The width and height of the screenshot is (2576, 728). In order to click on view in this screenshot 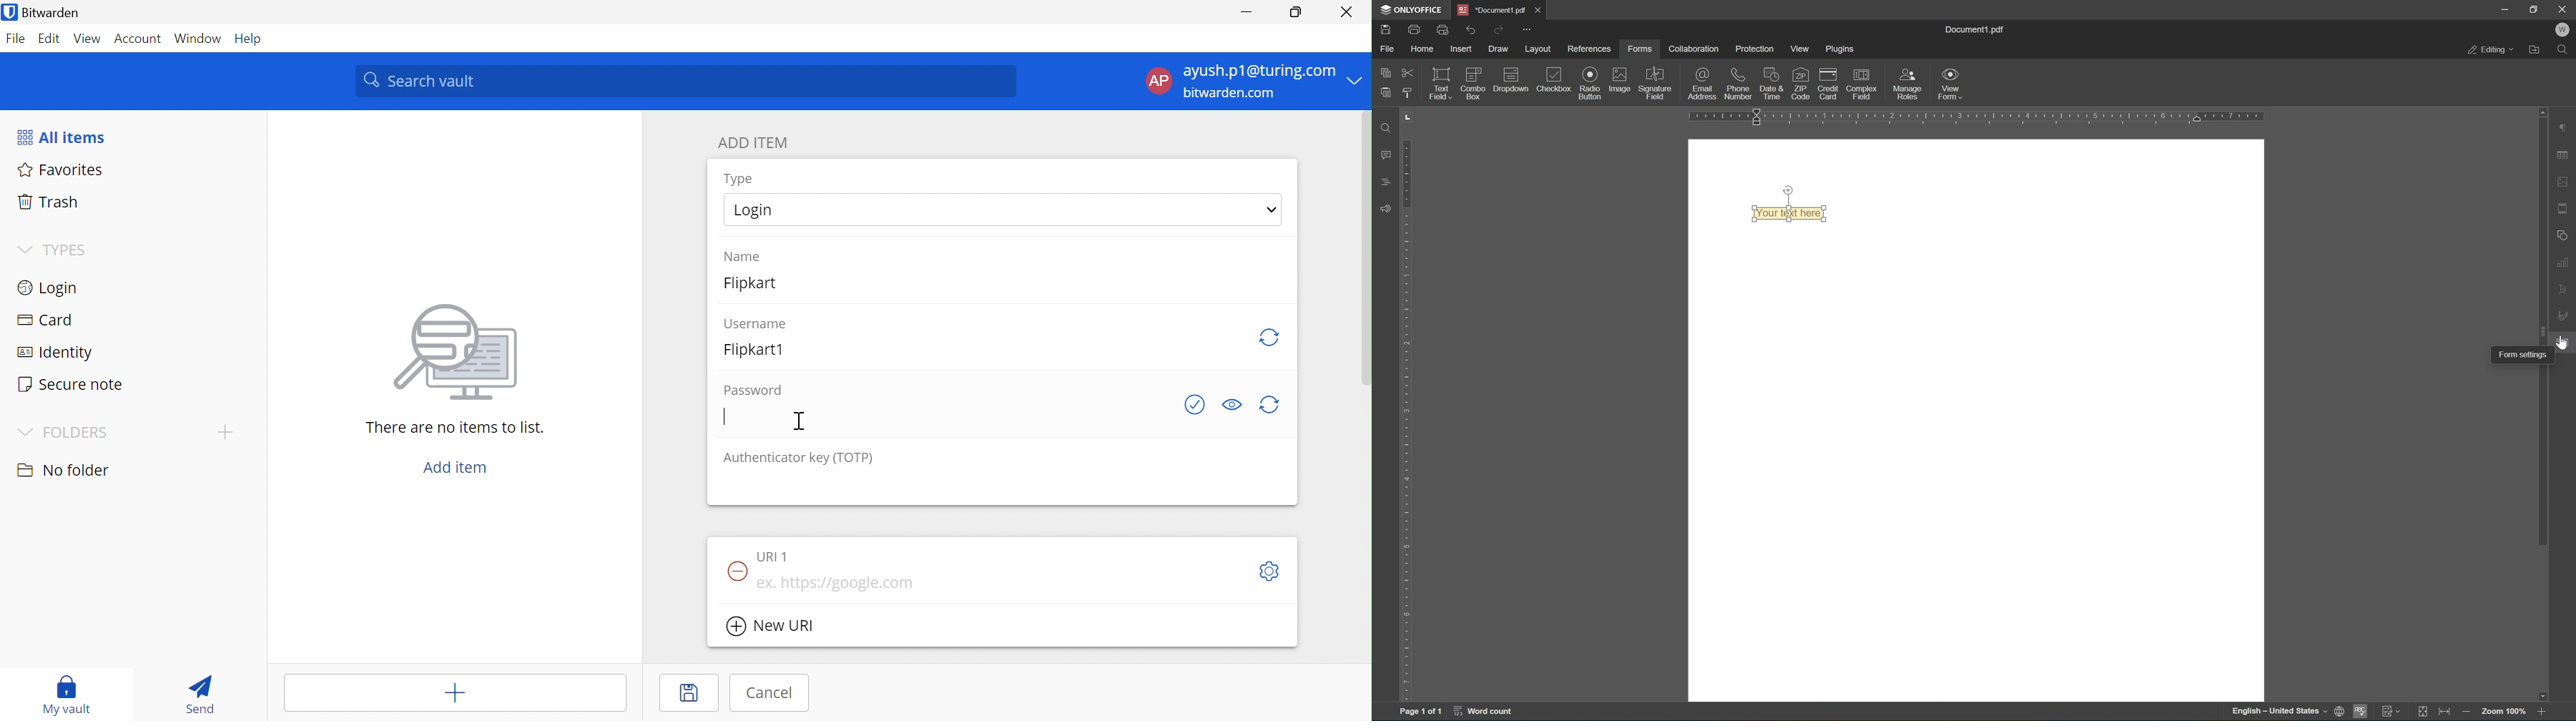, I will do `click(1803, 49)`.